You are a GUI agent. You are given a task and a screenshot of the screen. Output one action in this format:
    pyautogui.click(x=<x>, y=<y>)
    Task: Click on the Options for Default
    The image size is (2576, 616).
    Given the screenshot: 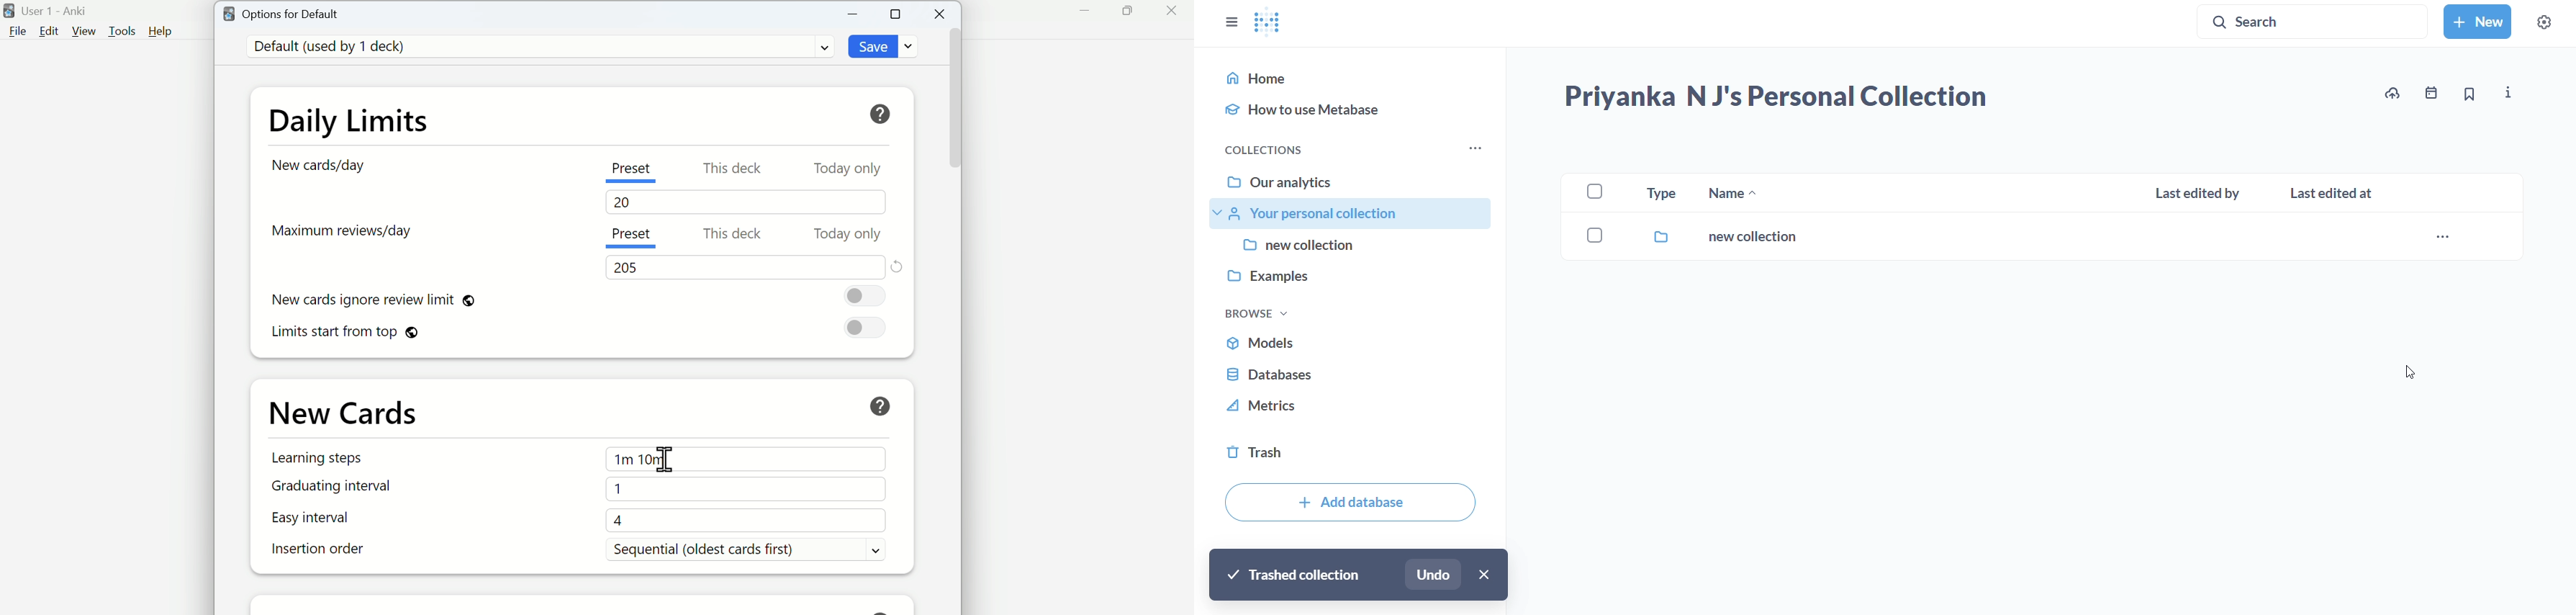 What is the action you would take?
    pyautogui.click(x=289, y=14)
    